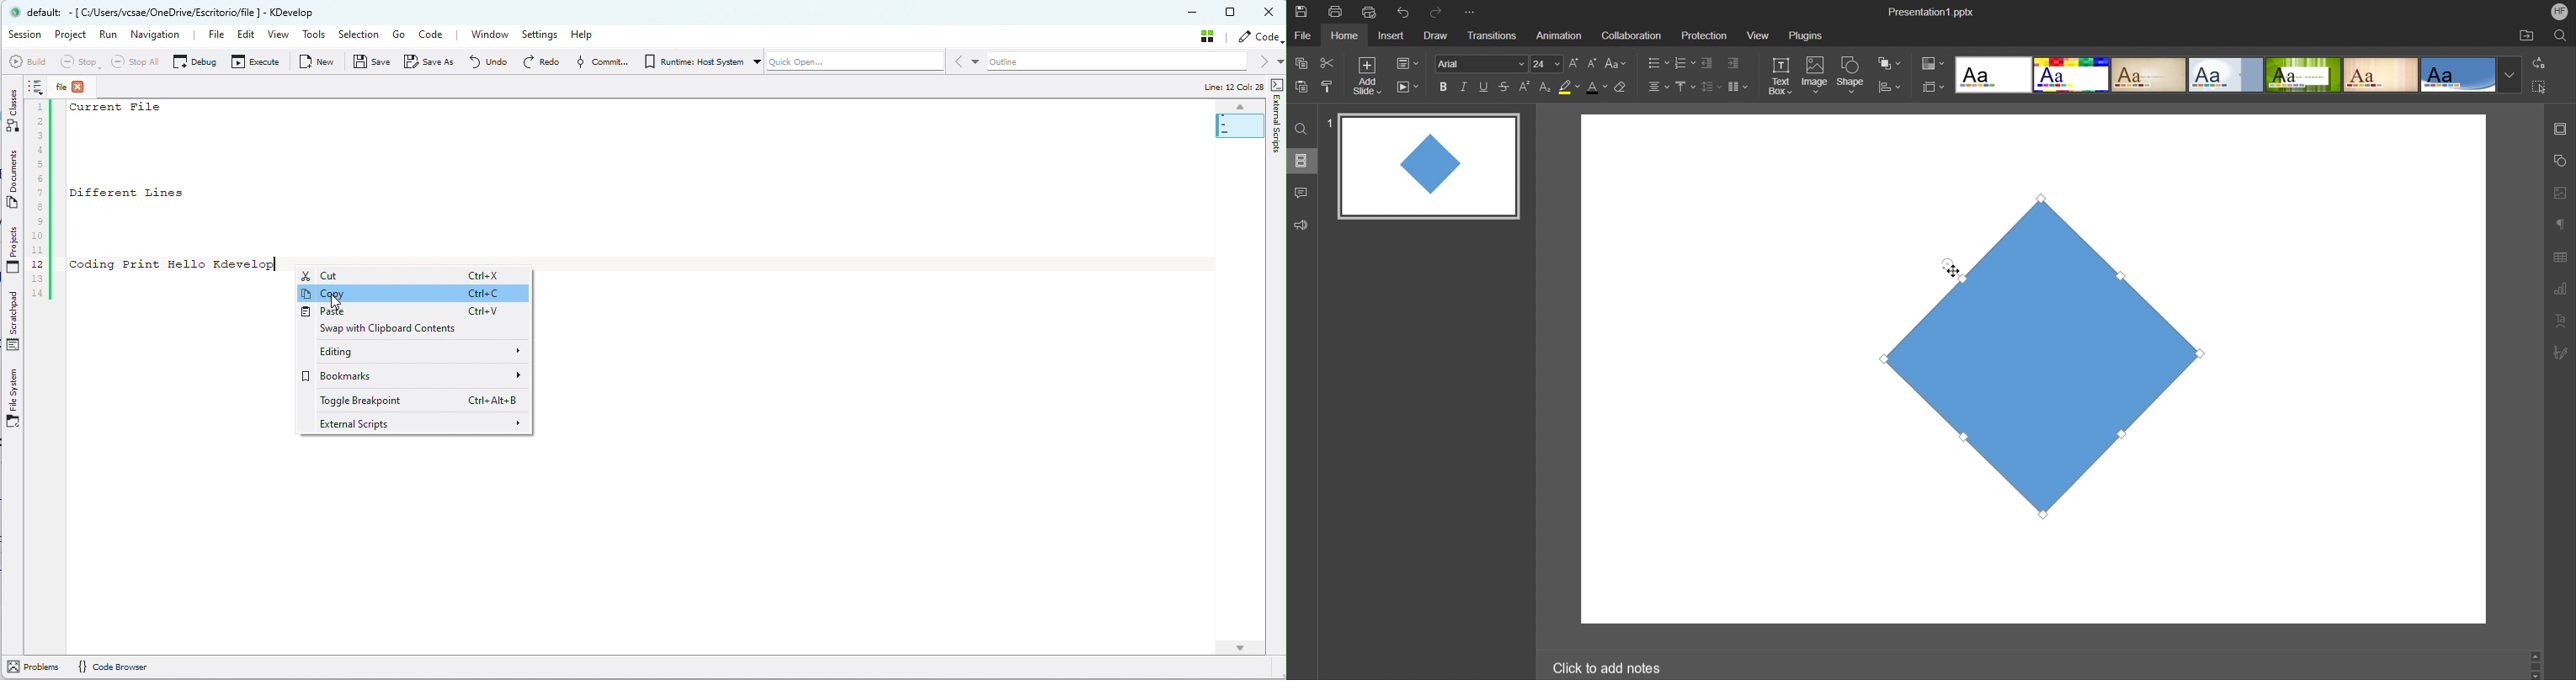  Describe the element at coordinates (1325, 63) in the screenshot. I see `Cut` at that location.